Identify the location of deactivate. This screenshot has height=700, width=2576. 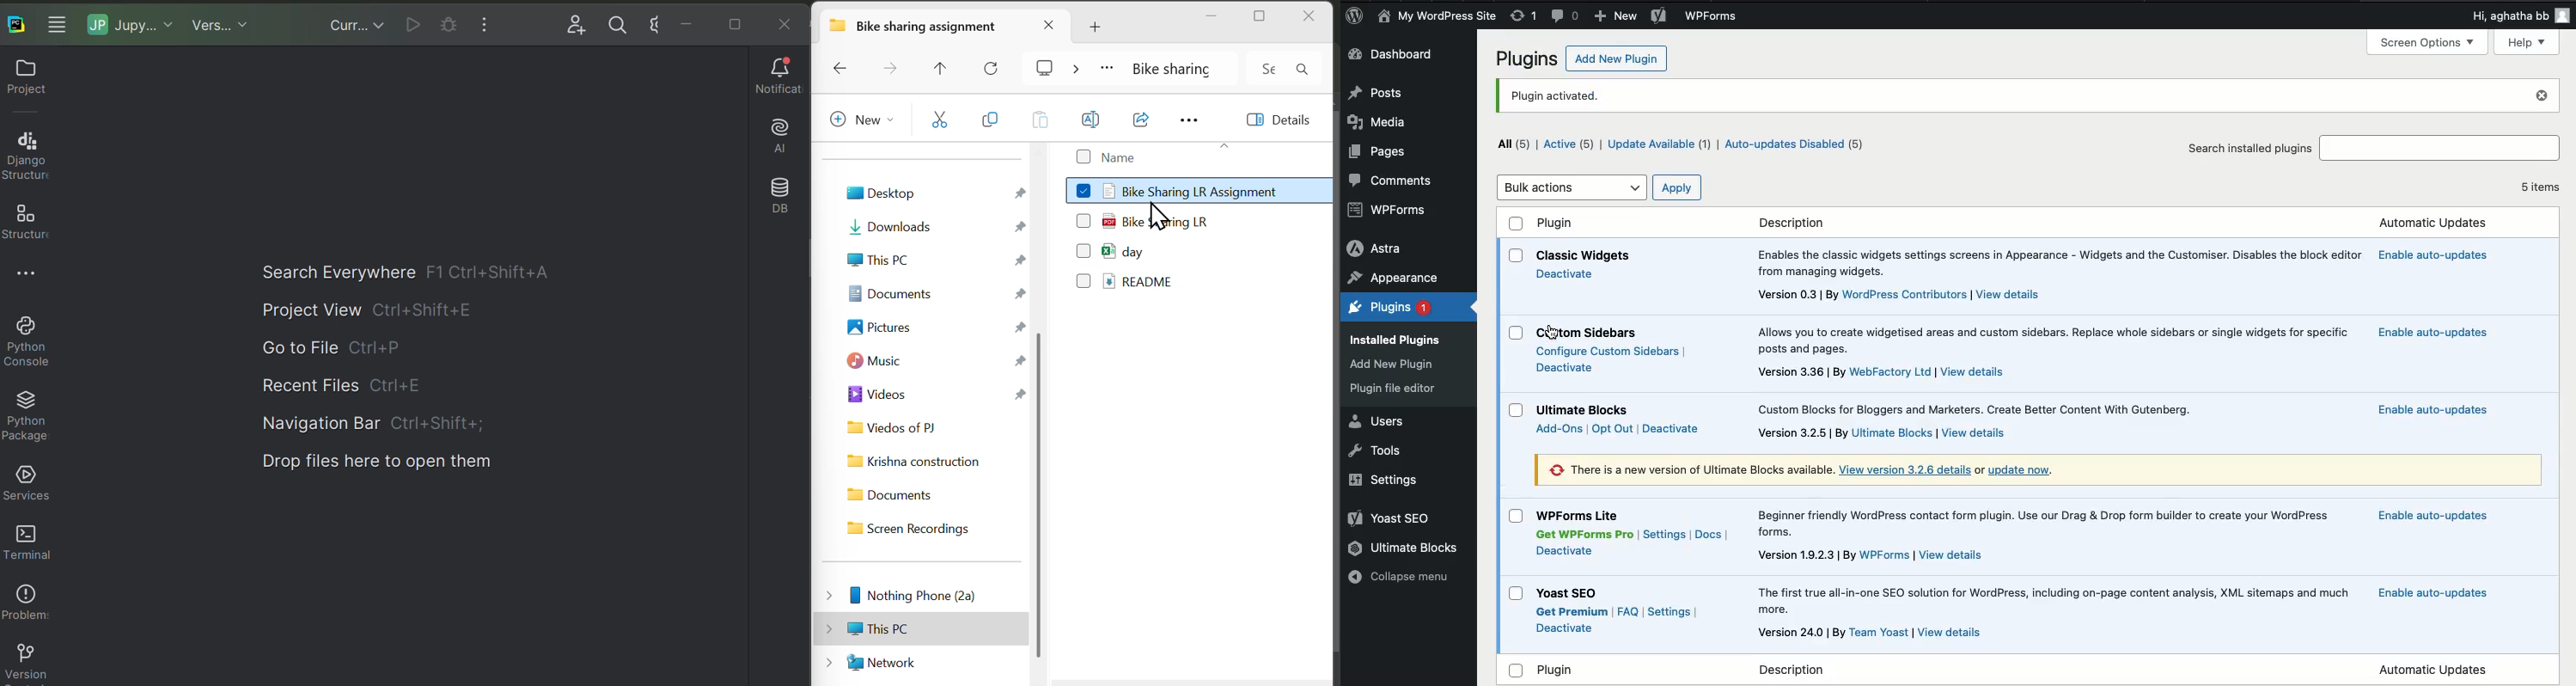
(1566, 276).